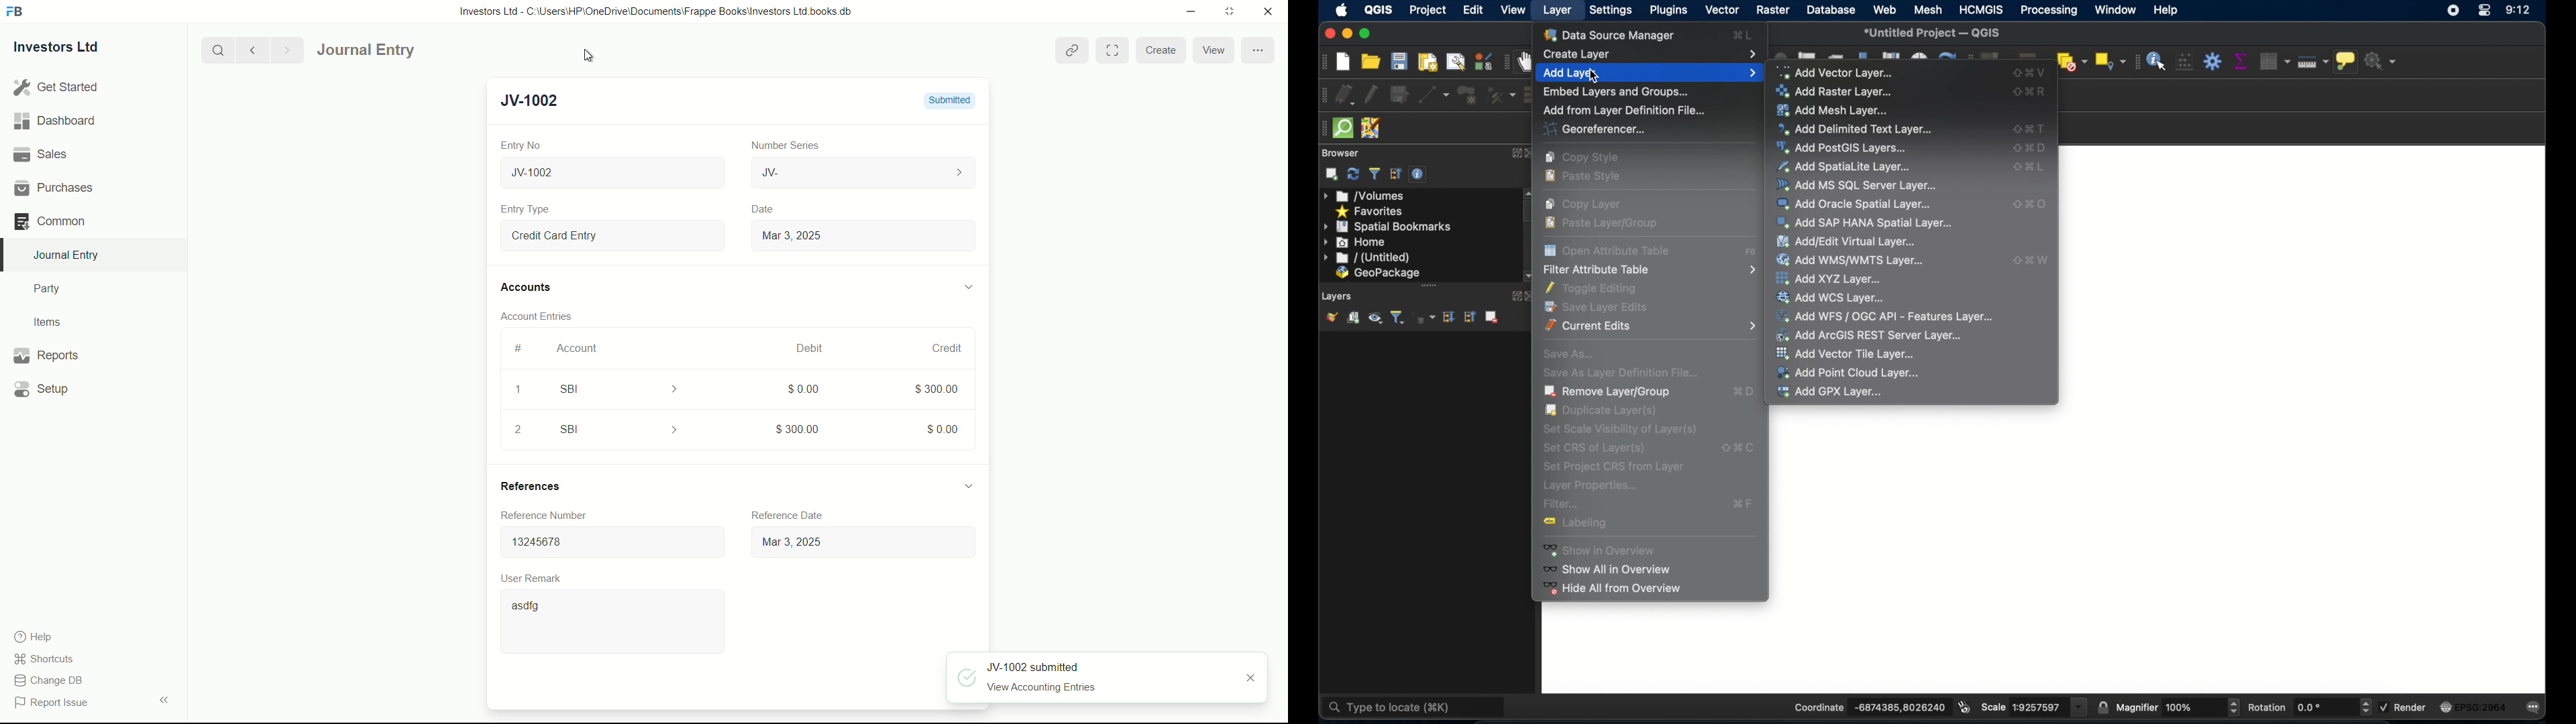  What do you see at coordinates (628, 388) in the screenshot?
I see `SBI` at bounding box center [628, 388].